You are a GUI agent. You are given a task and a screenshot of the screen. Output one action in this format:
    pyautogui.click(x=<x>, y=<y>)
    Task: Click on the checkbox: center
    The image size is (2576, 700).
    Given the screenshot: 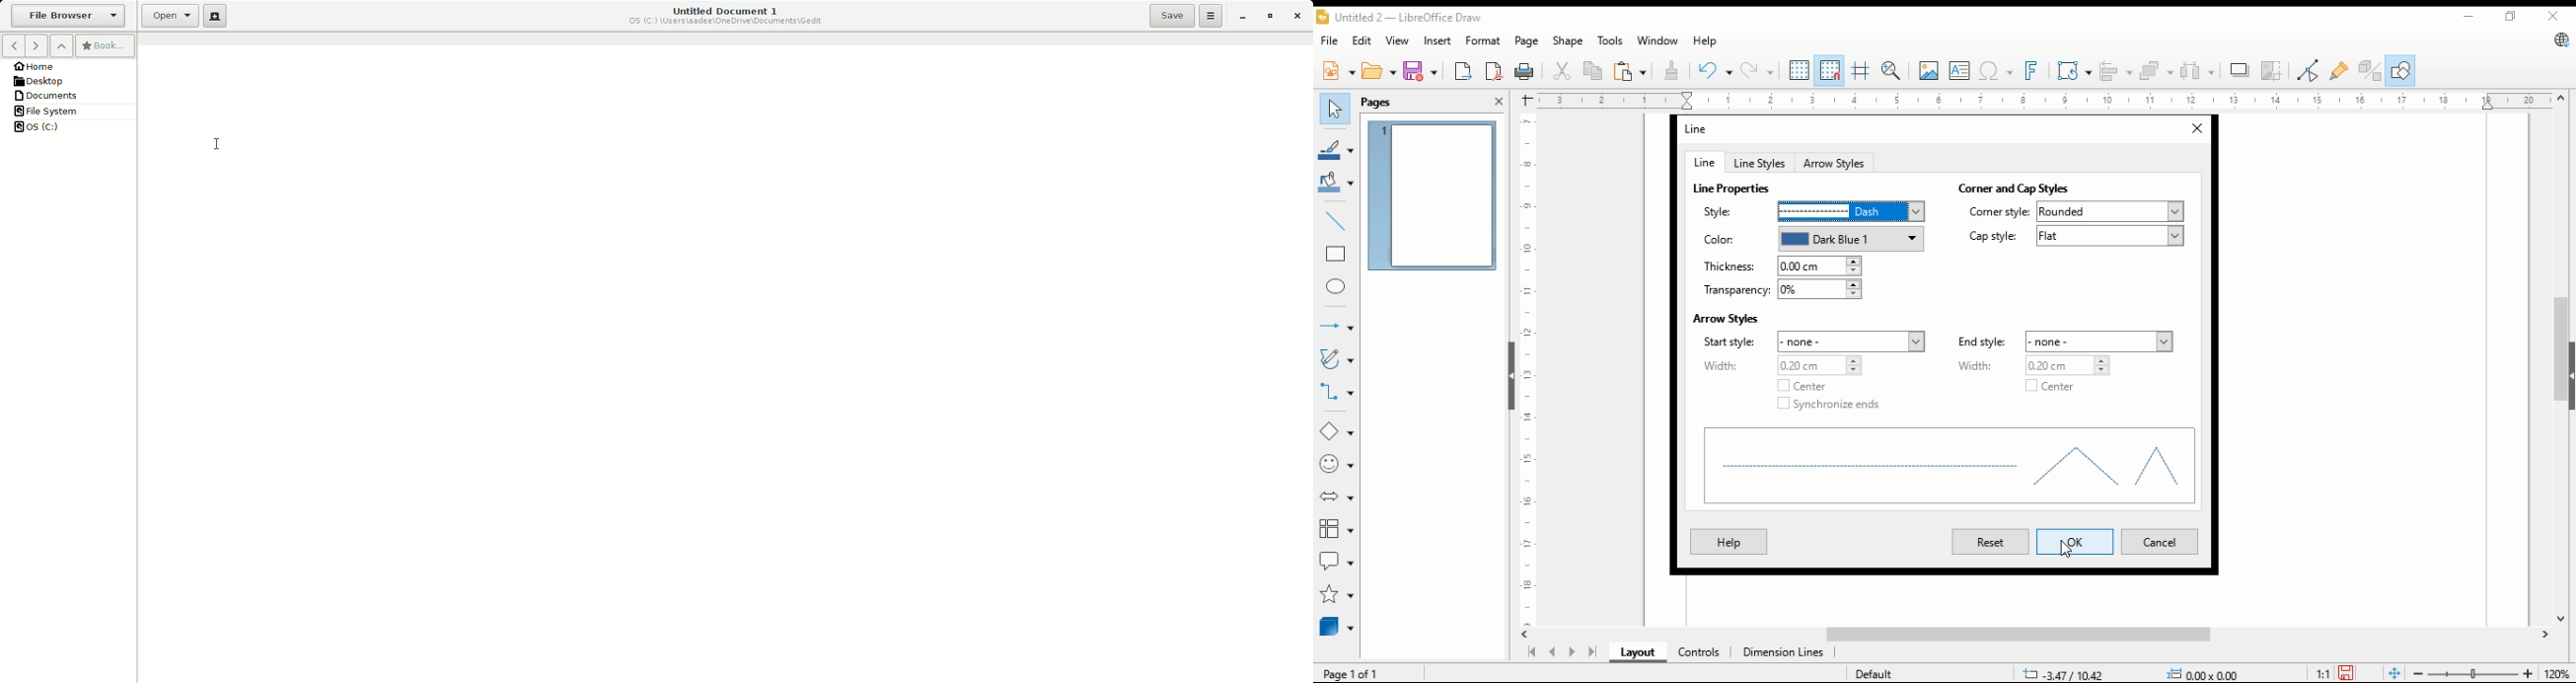 What is the action you would take?
    pyautogui.click(x=2046, y=388)
    